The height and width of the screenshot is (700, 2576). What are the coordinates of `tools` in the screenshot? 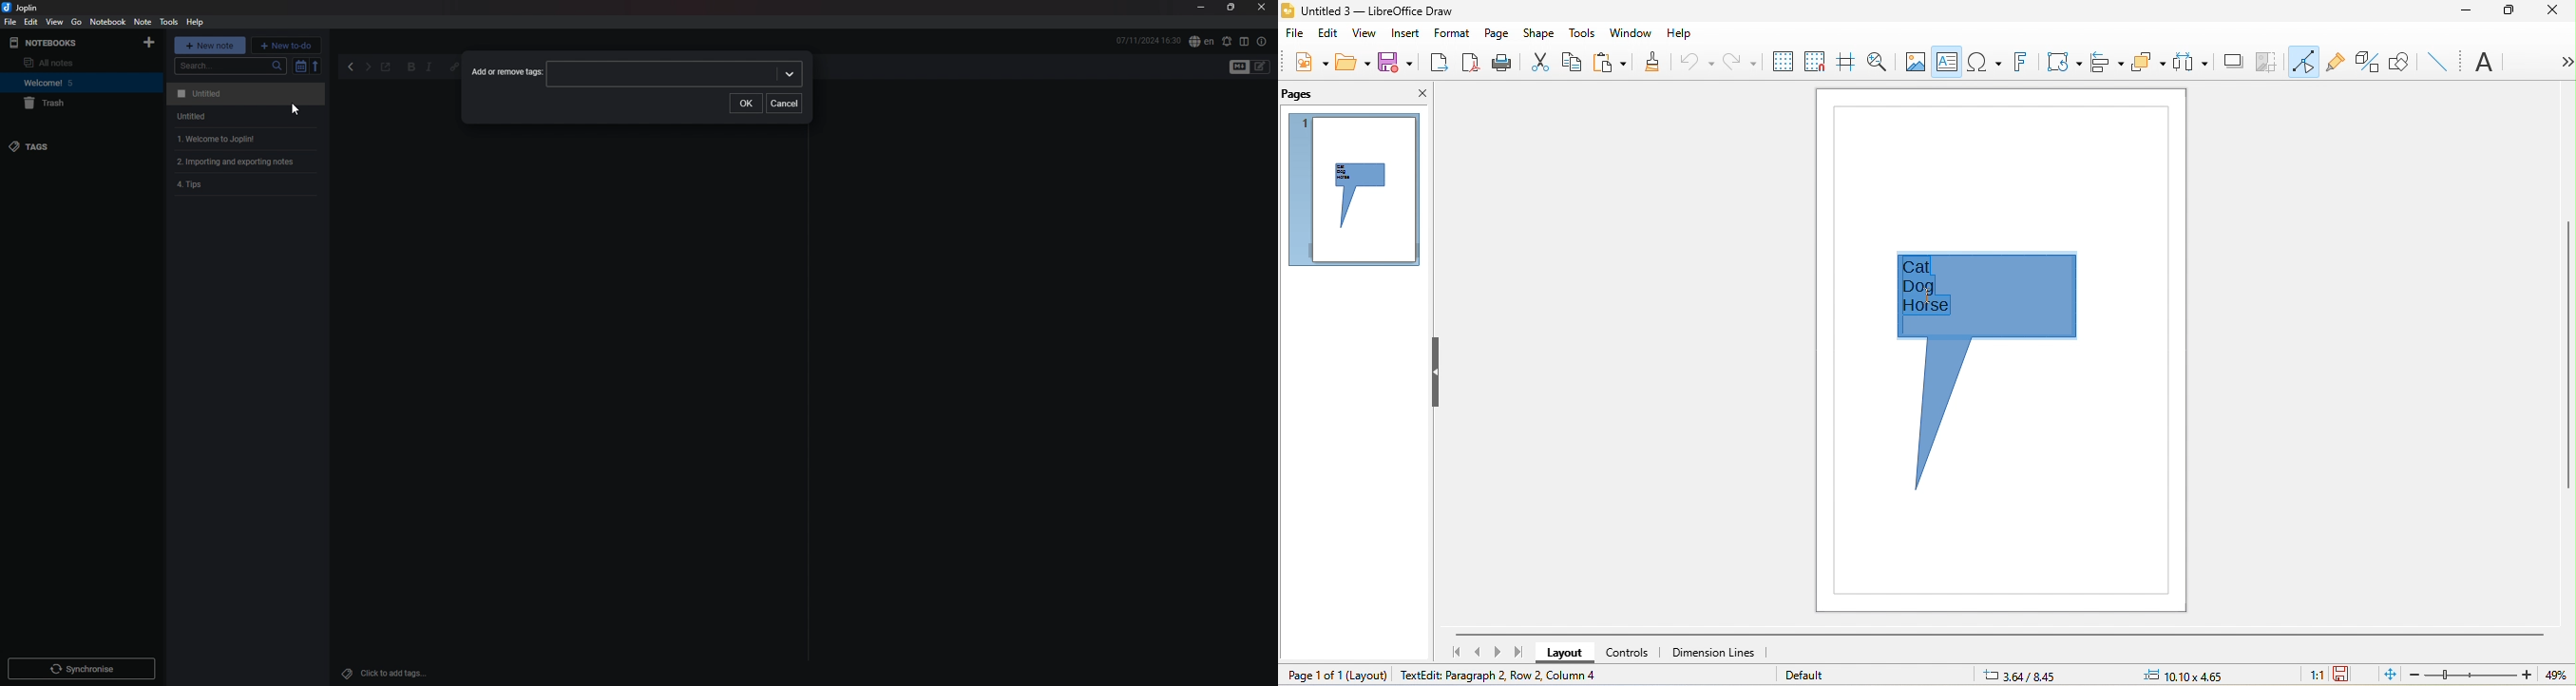 It's located at (168, 22).